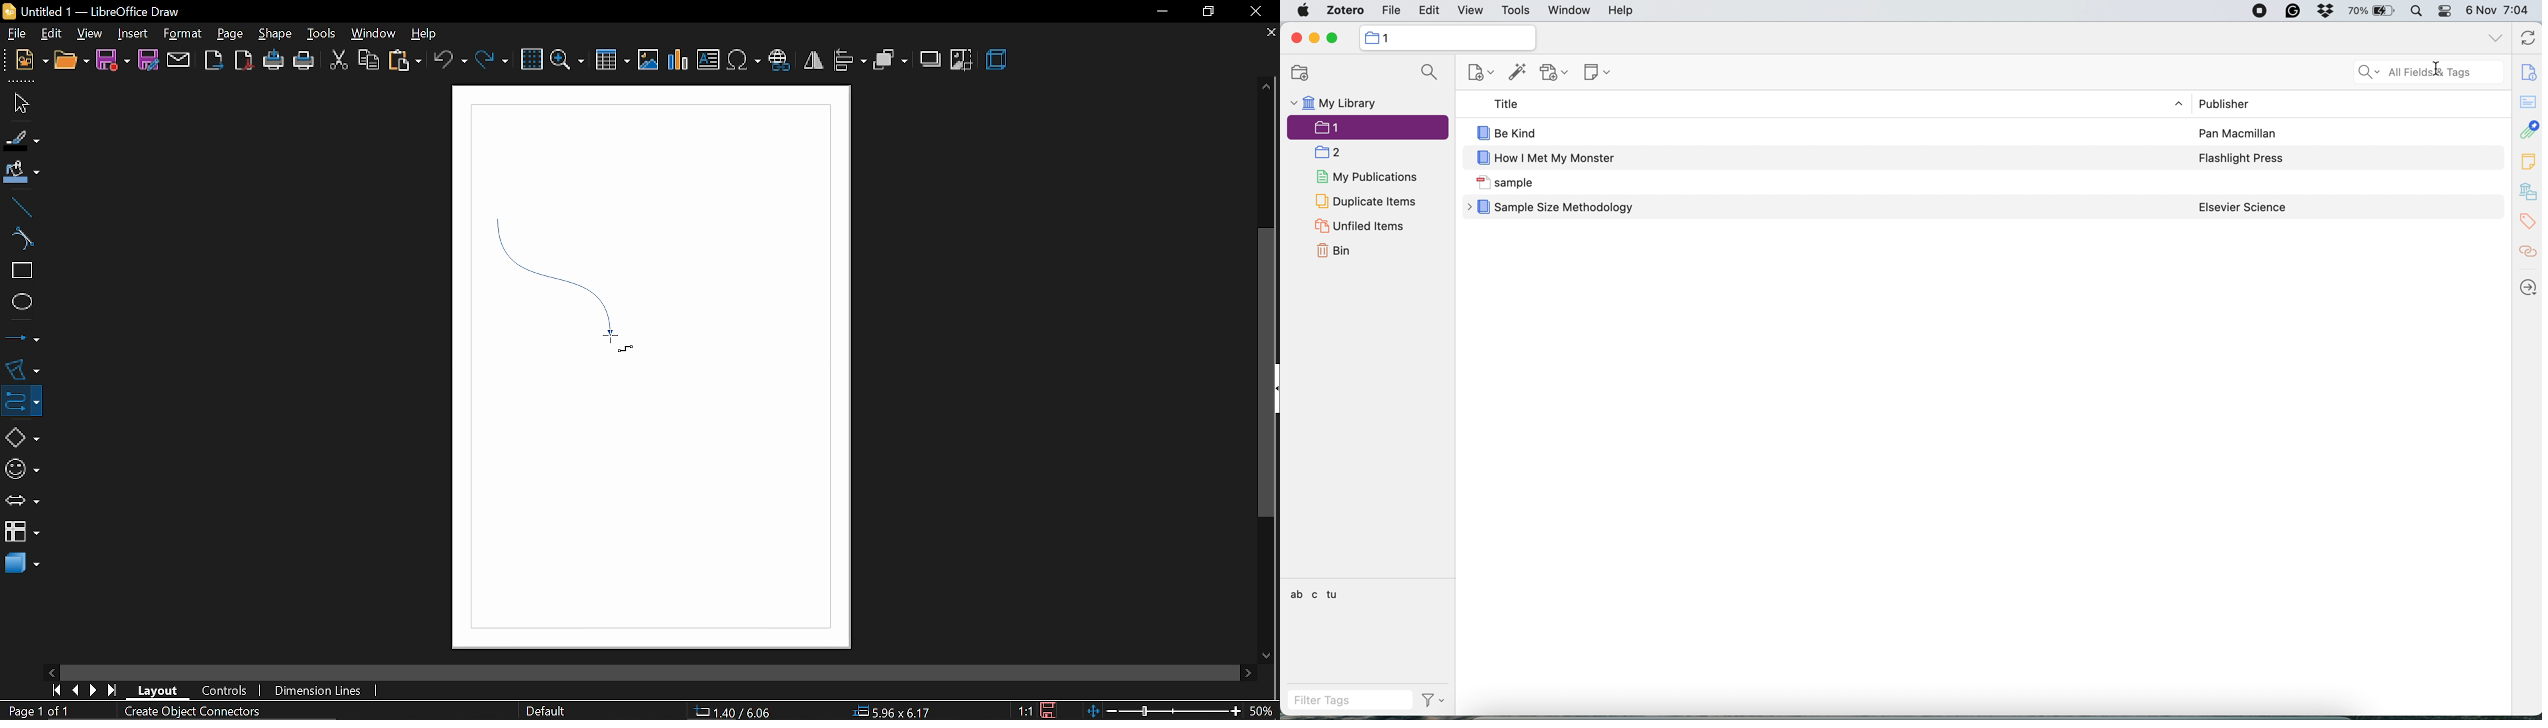 The image size is (2548, 728). What do you see at coordinates (1297, 39) in the screenshot?
I see `close` at bounding box center [1297, 39].